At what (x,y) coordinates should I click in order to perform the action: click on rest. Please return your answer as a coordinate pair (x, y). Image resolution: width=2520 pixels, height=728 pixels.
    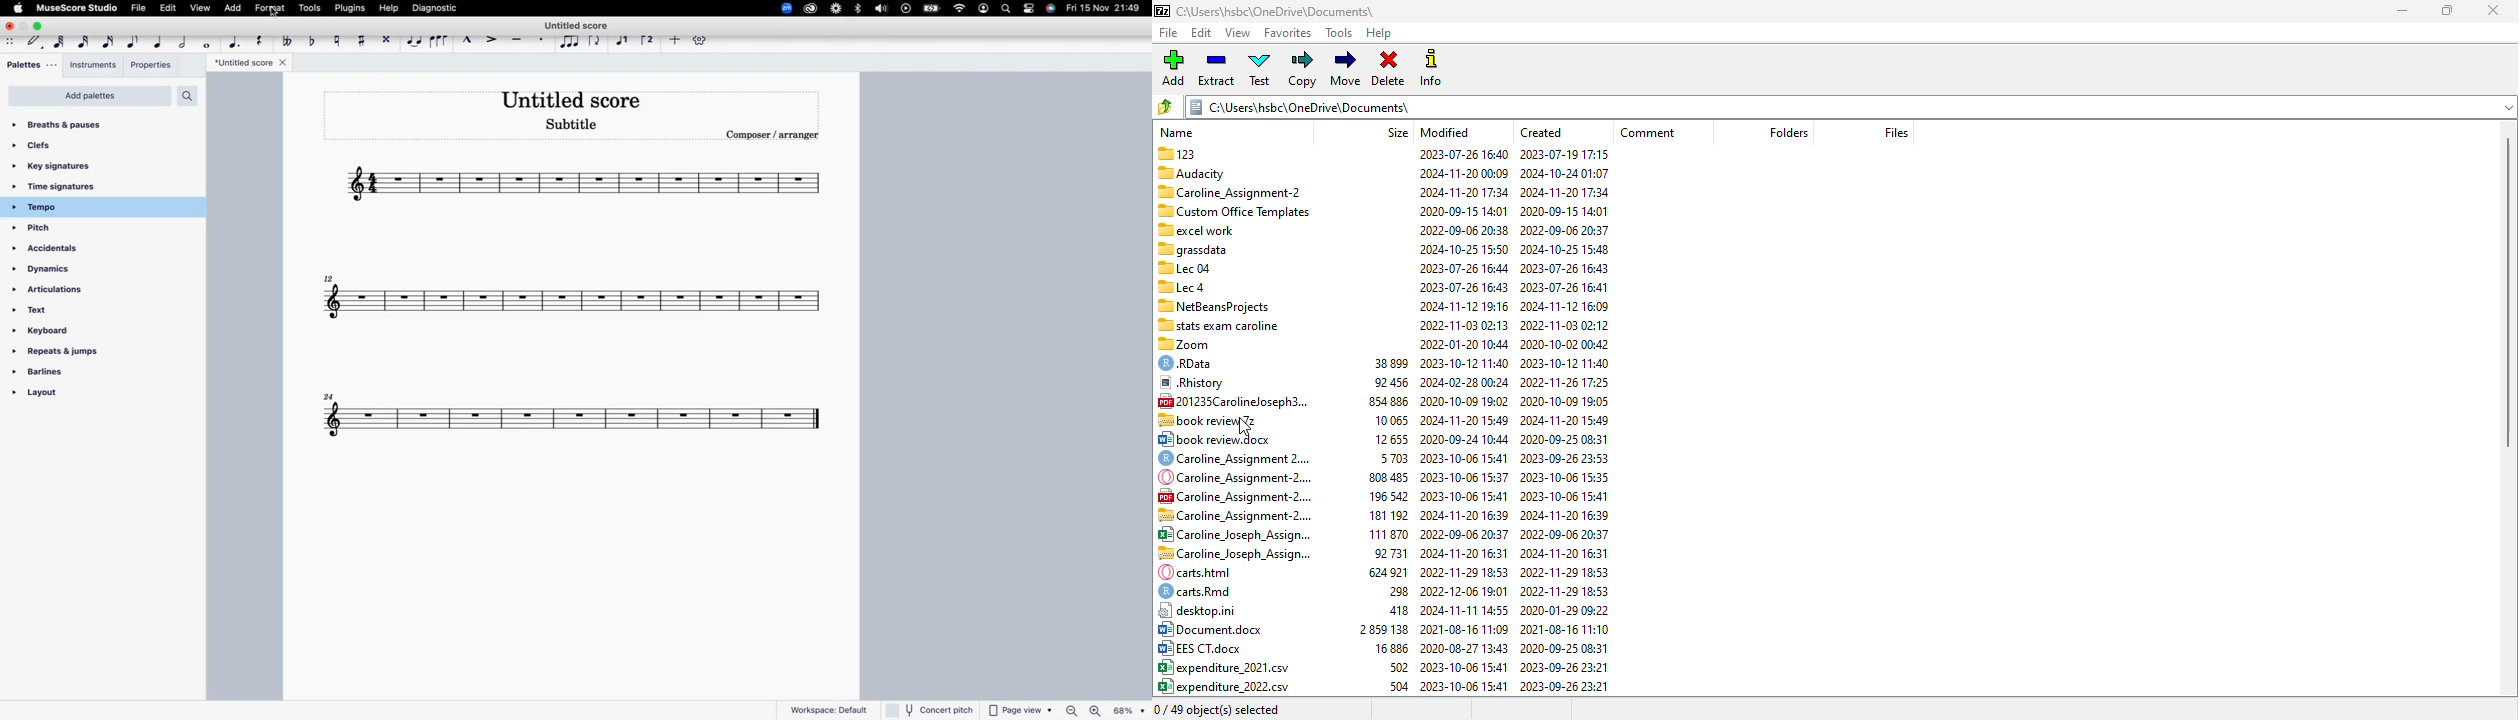
    Looking at the image, I should click on (262, 40).